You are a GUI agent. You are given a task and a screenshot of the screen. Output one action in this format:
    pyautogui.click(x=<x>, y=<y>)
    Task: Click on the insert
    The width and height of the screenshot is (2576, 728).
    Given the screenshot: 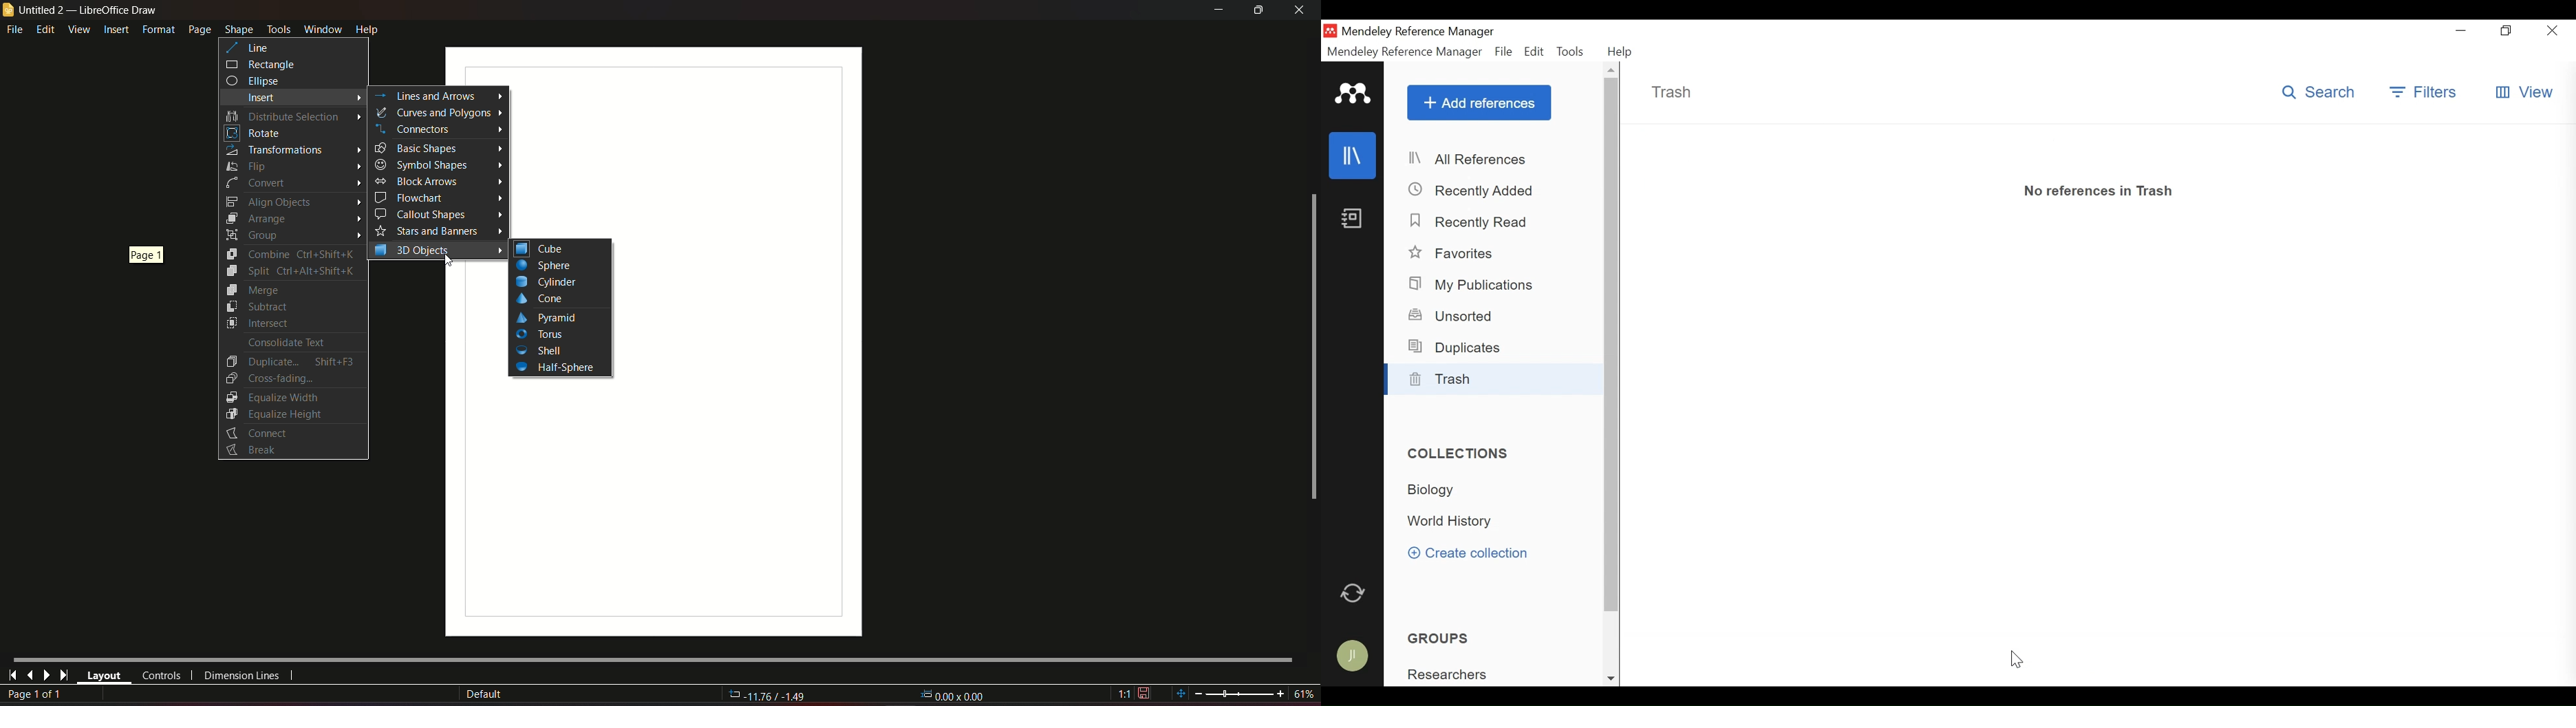 What is the action you would take?
    pyautogui.click(x=116, y=30)
    